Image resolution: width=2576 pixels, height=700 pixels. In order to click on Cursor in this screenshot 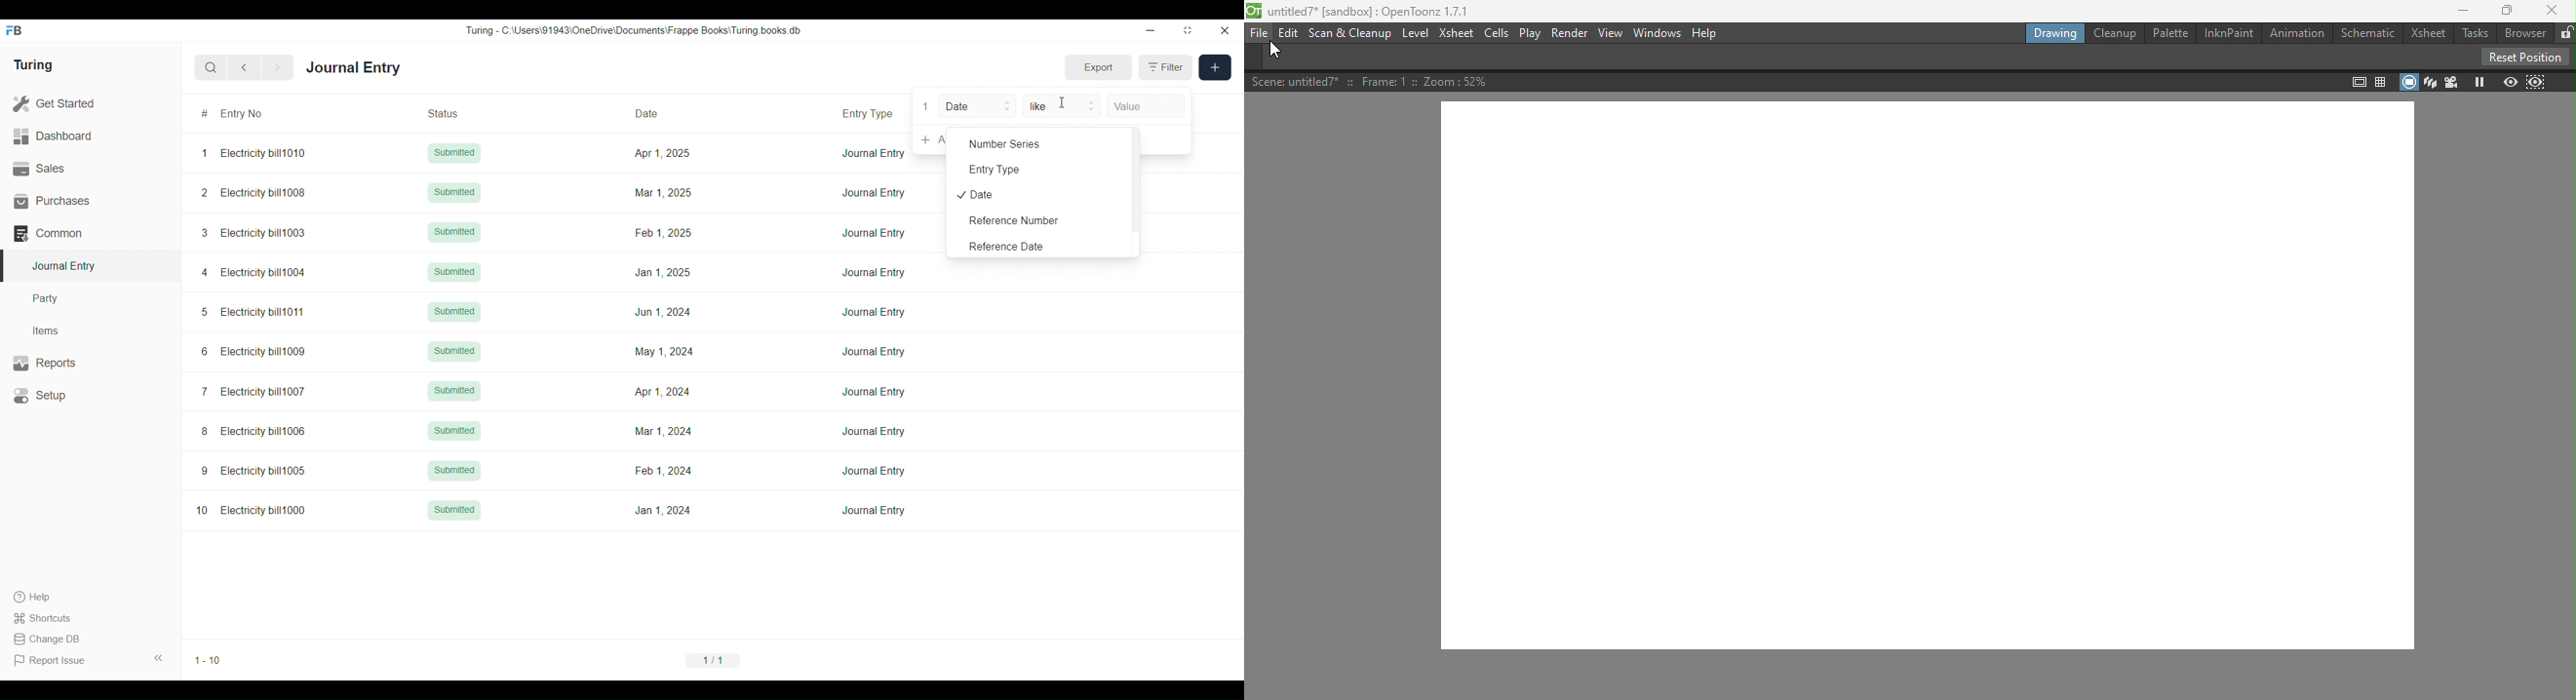, I will do `click(1063, 102)`.